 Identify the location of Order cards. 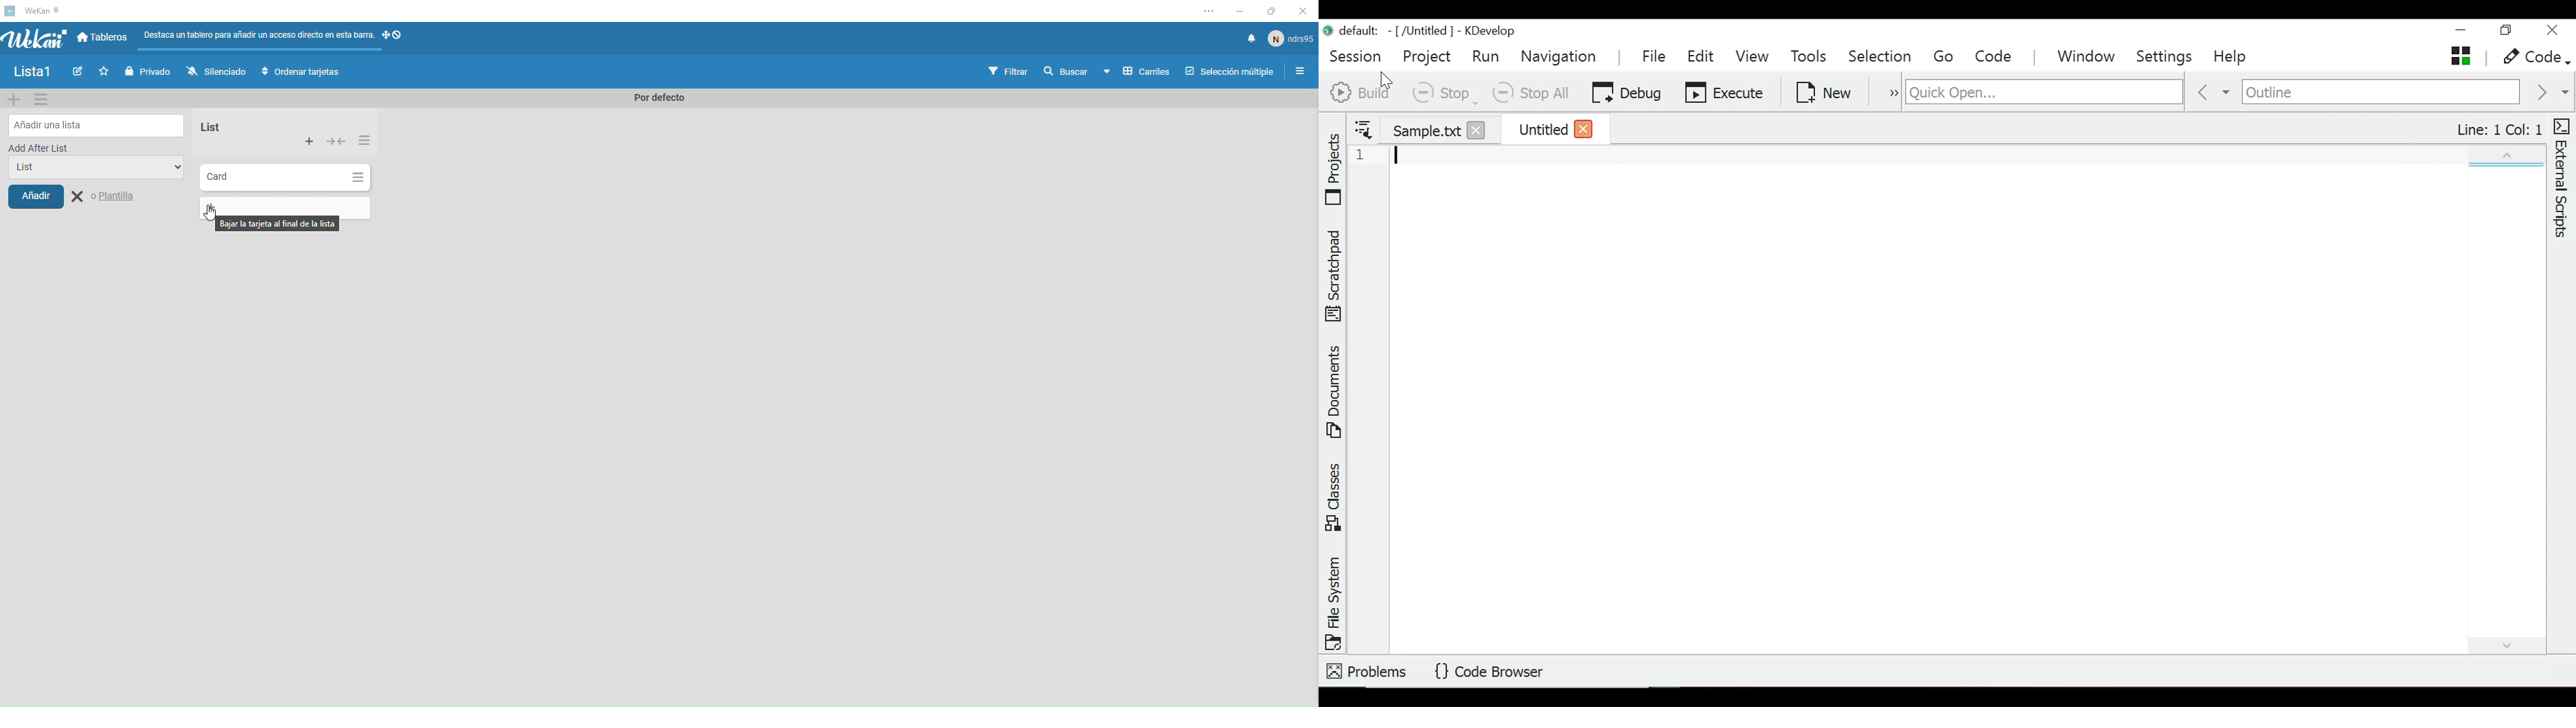
(301, 72).